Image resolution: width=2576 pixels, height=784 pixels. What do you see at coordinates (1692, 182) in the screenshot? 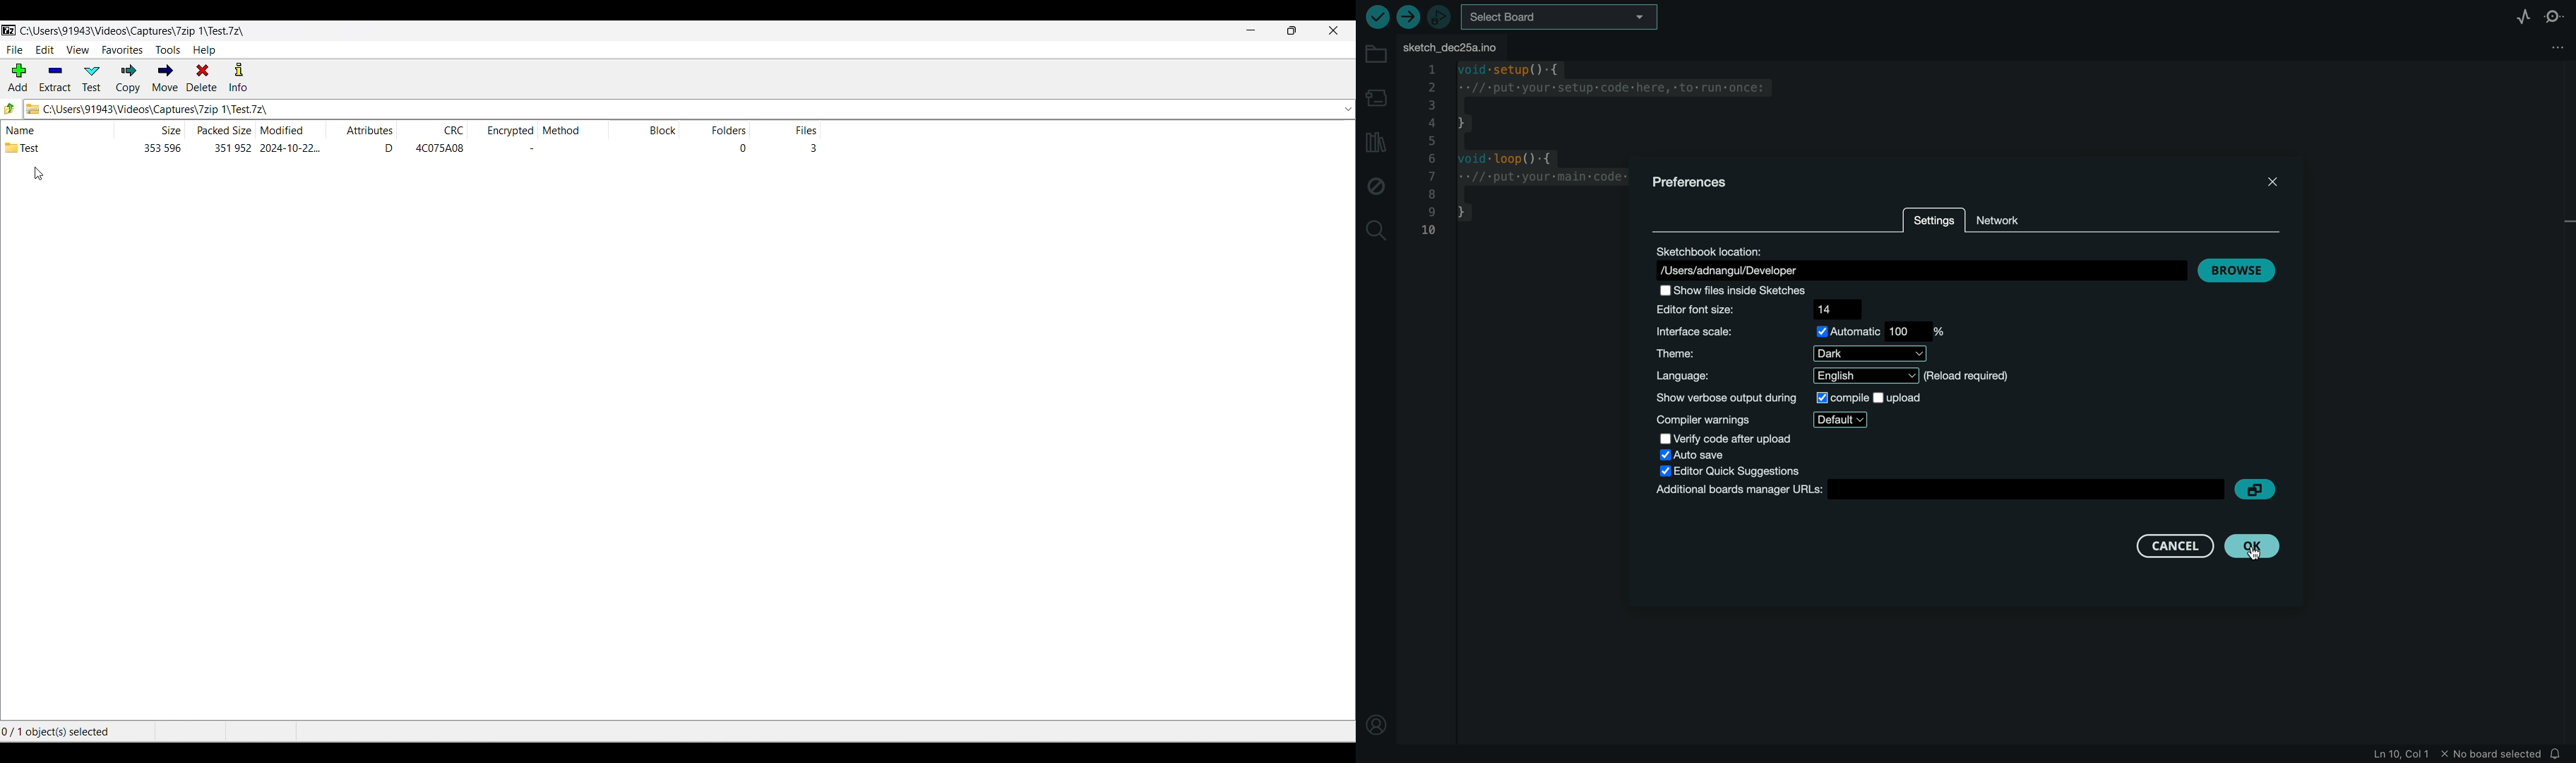
I see `prefernces` at bounding box center [1692, 182].